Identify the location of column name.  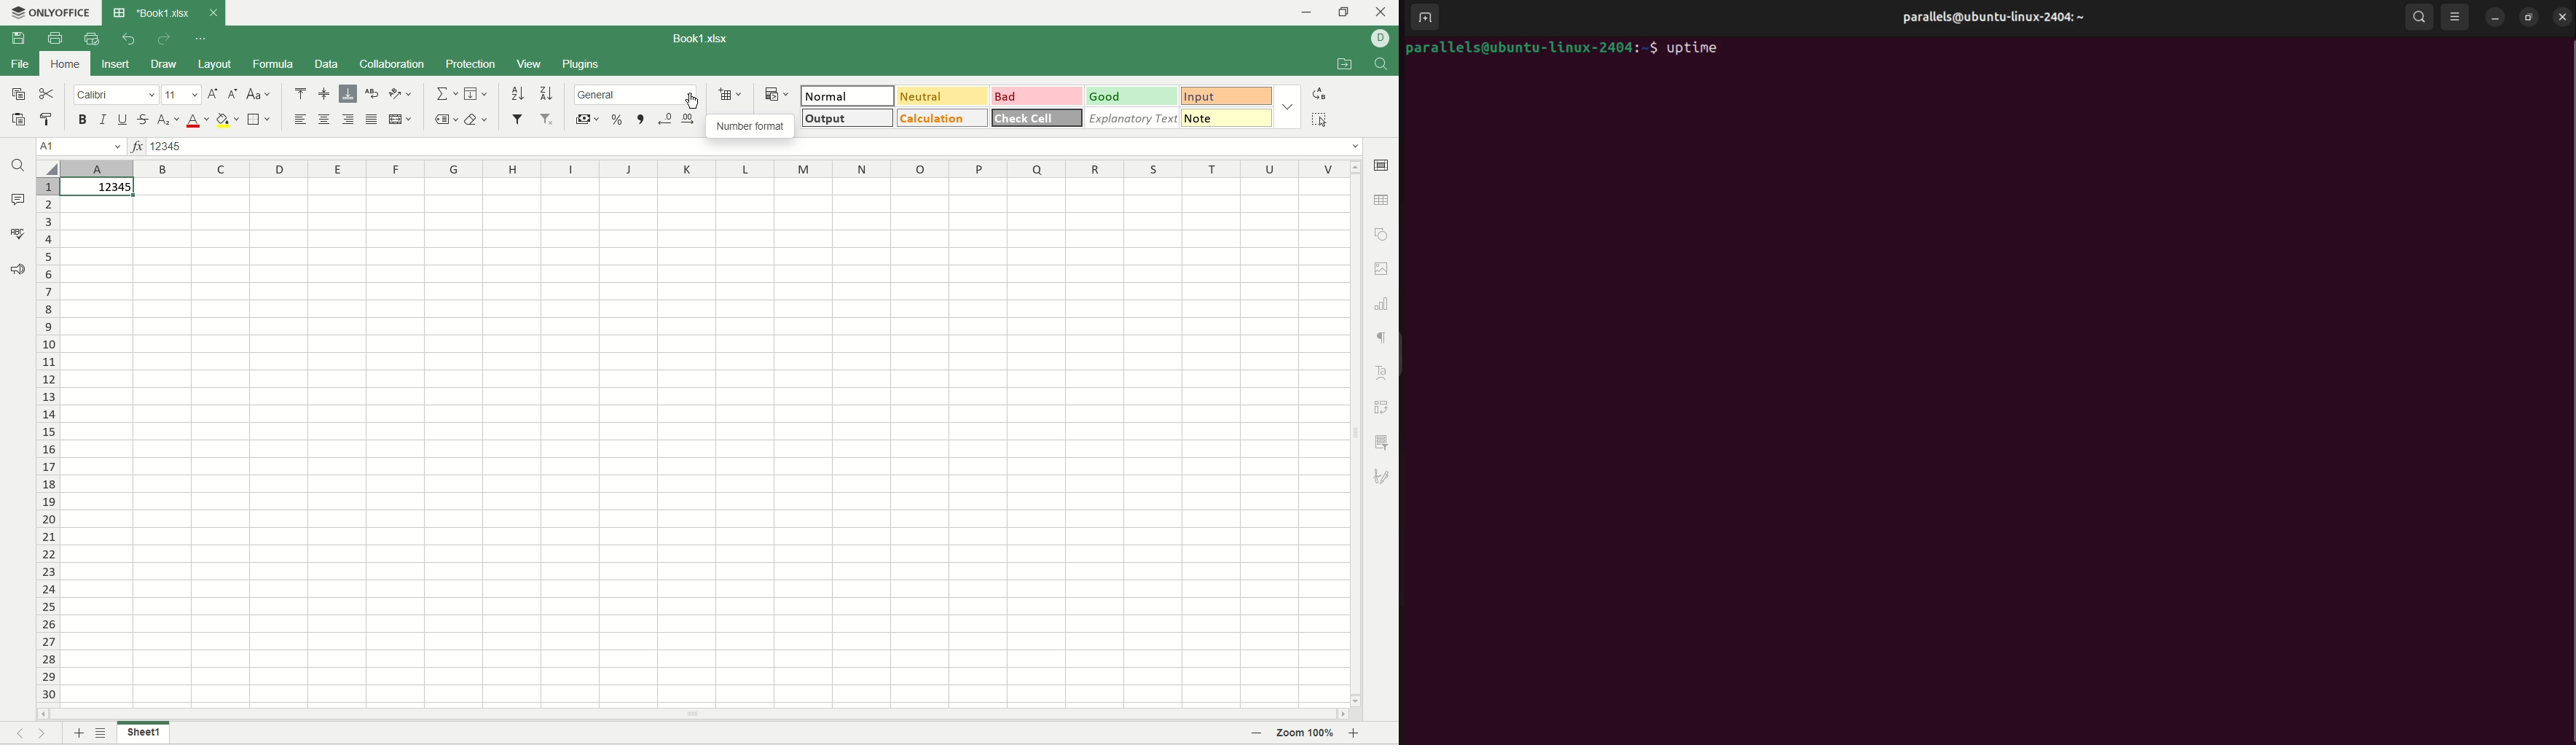
(707, 170).